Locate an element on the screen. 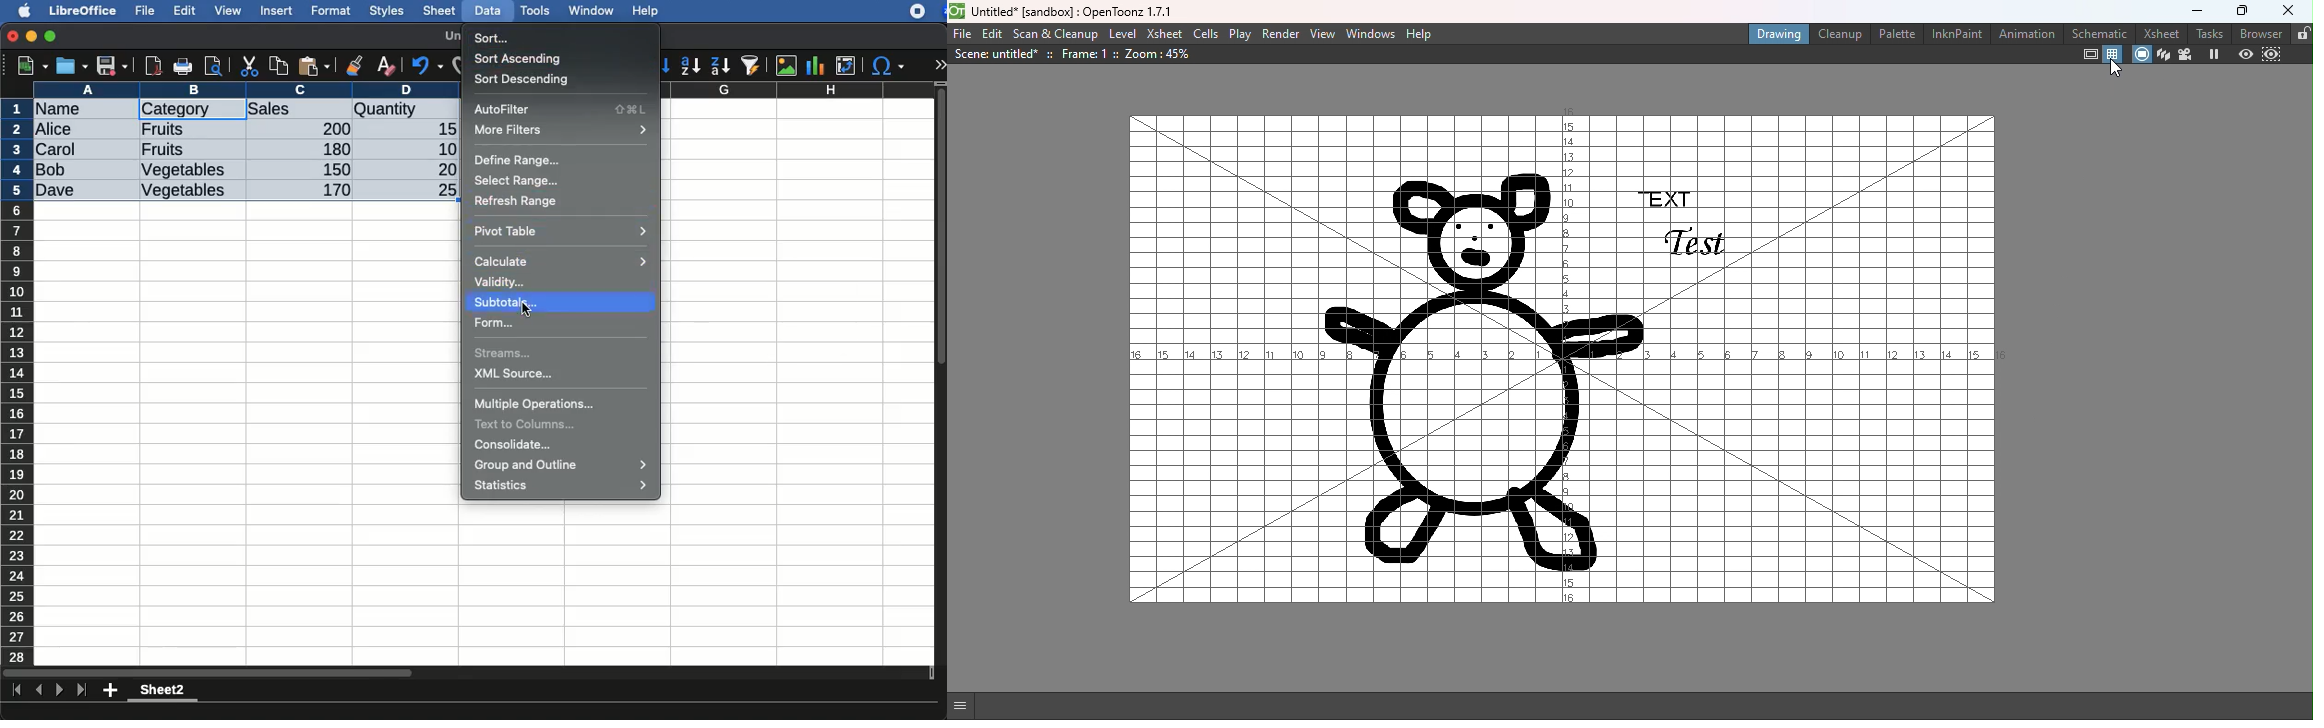 This screenshot has height=728, width=2324. Lock rooms tab is located at coordinates (2300, 32).